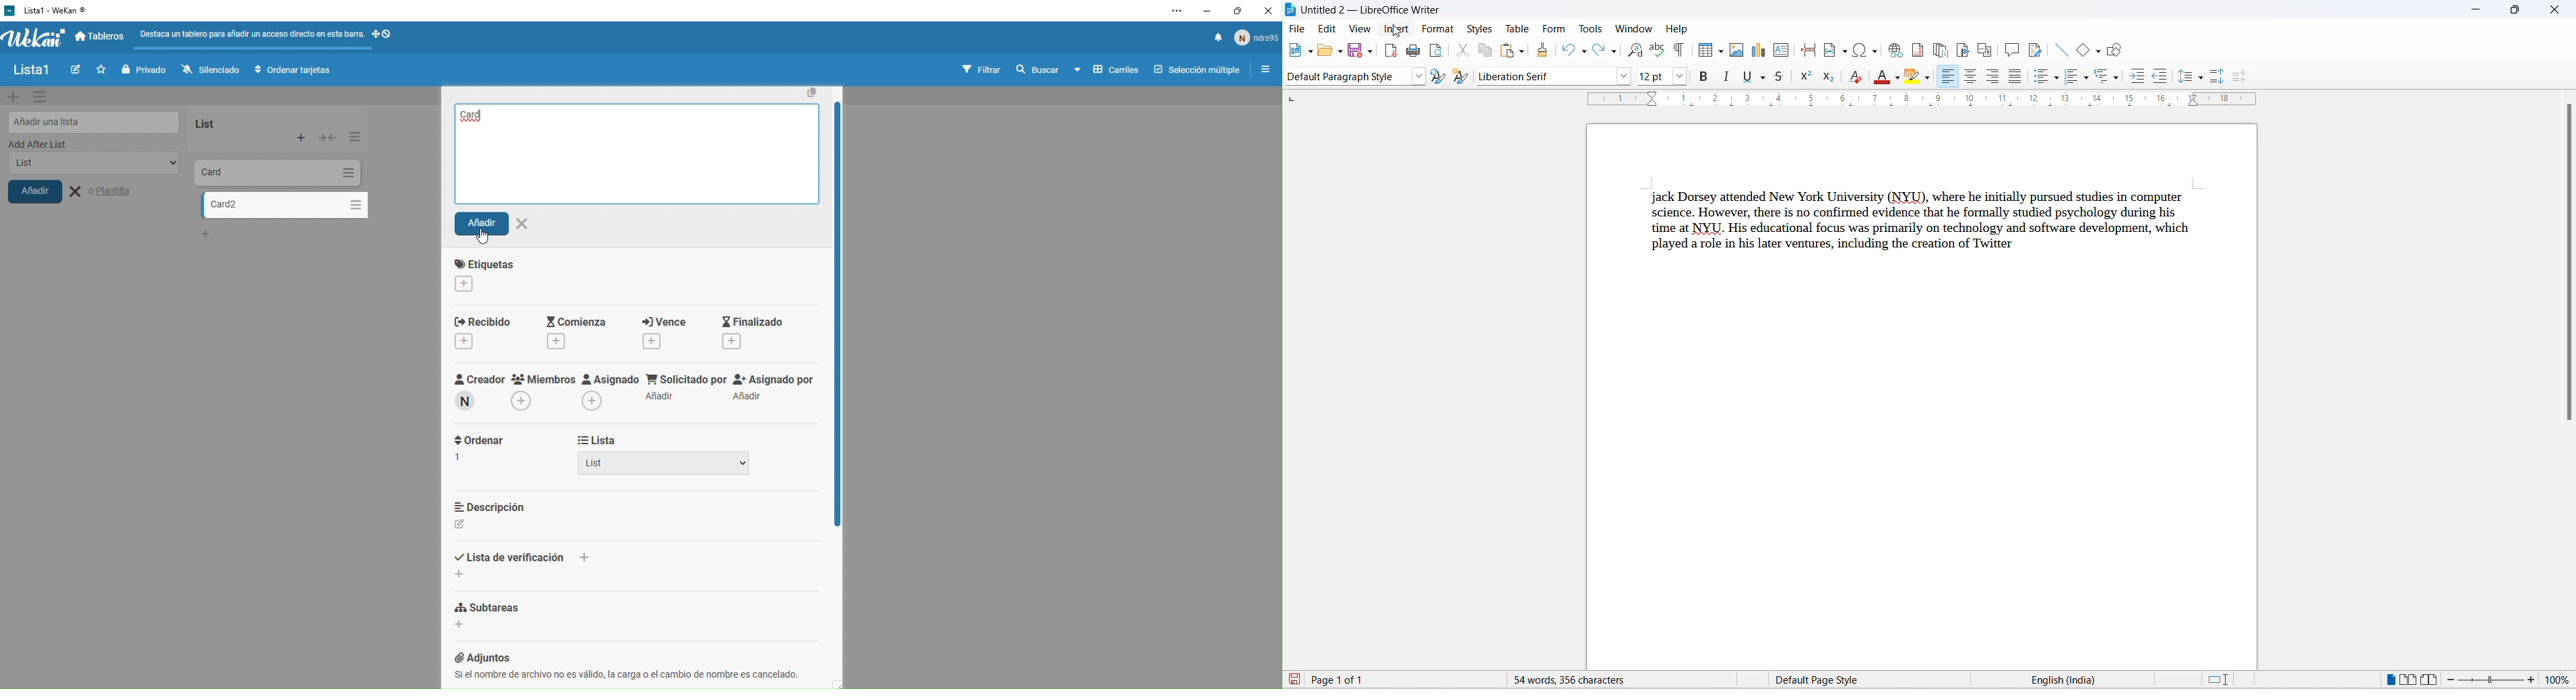 The width and height of the screenshot is (2576, 700). I want to click on show draw function, so click(2114, 52).